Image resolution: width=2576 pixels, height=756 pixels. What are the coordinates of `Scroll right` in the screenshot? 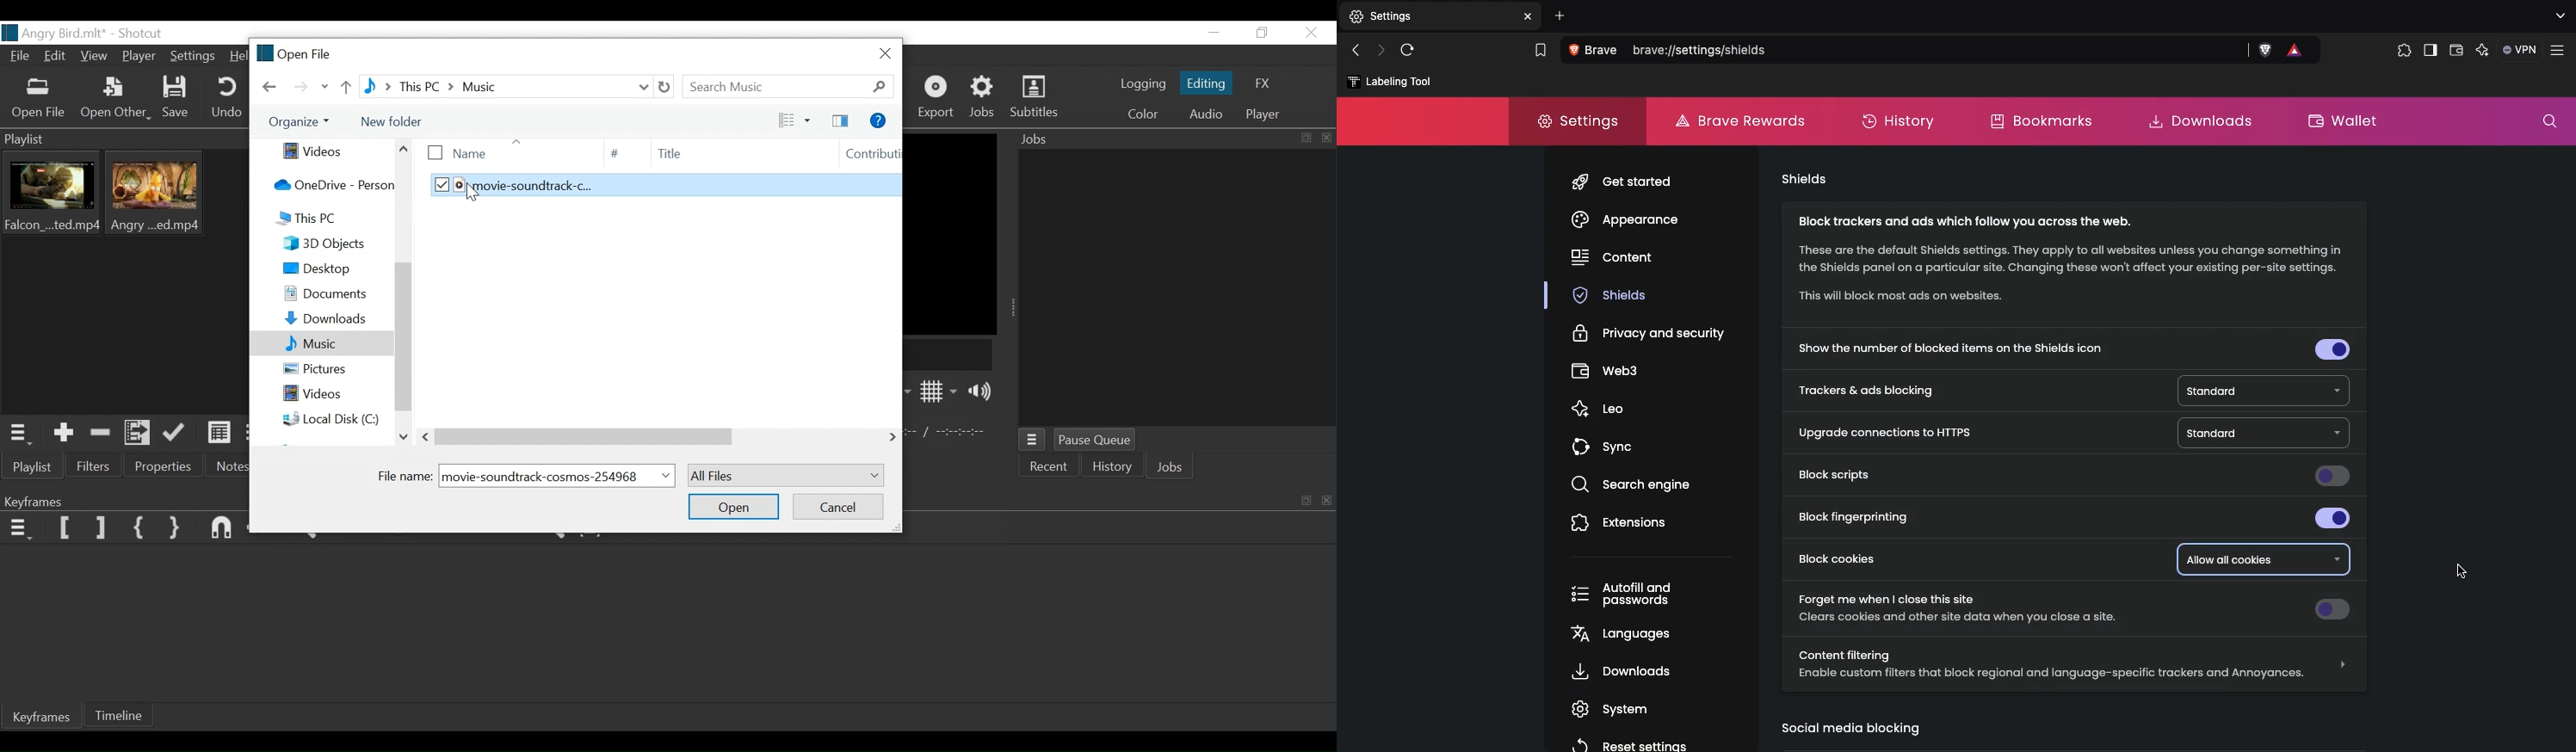 It's located at (894, 435).